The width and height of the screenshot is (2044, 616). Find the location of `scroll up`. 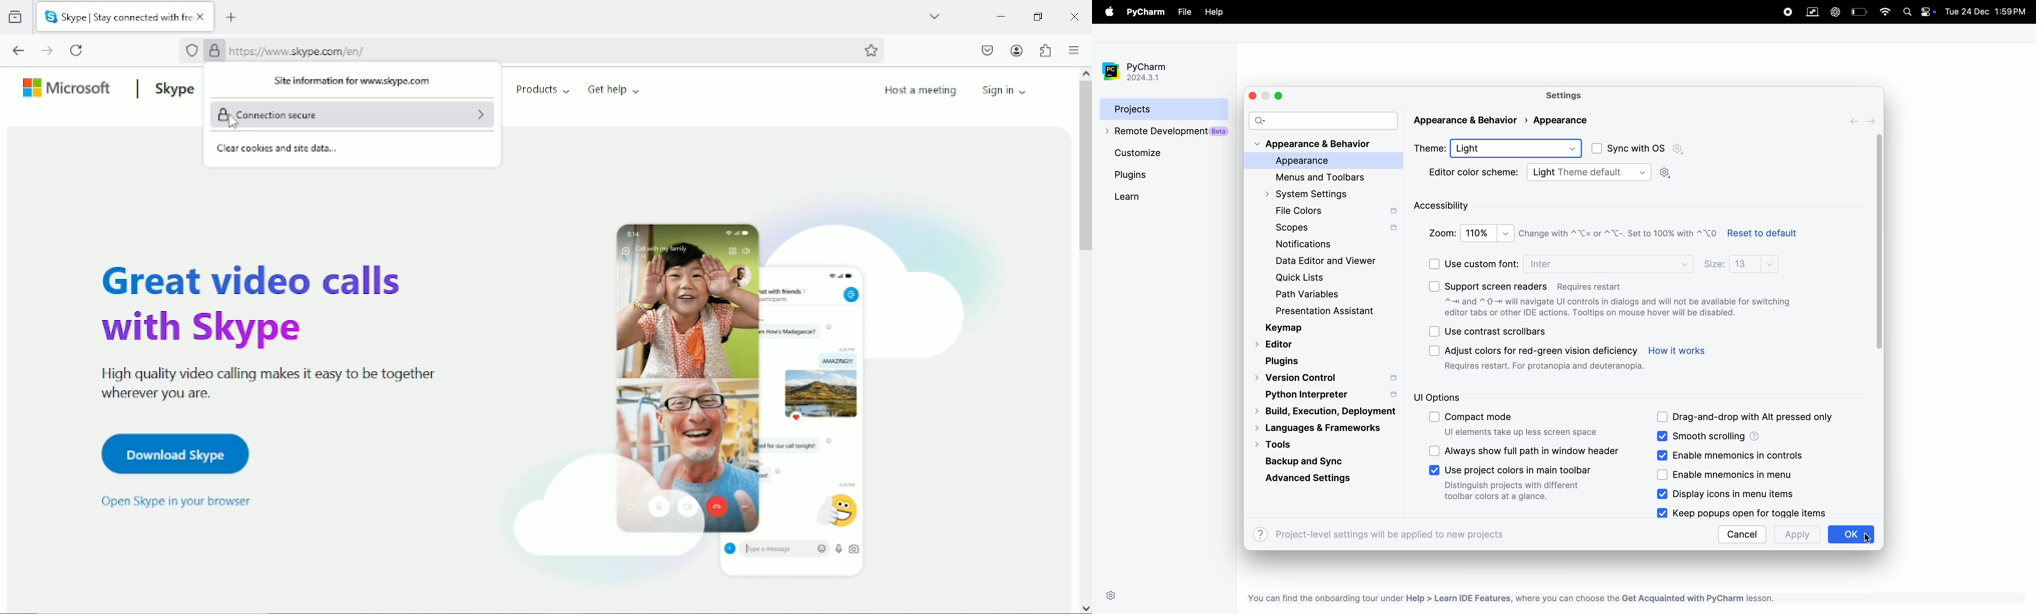

scroll up is located at coordinates (1084, 71).